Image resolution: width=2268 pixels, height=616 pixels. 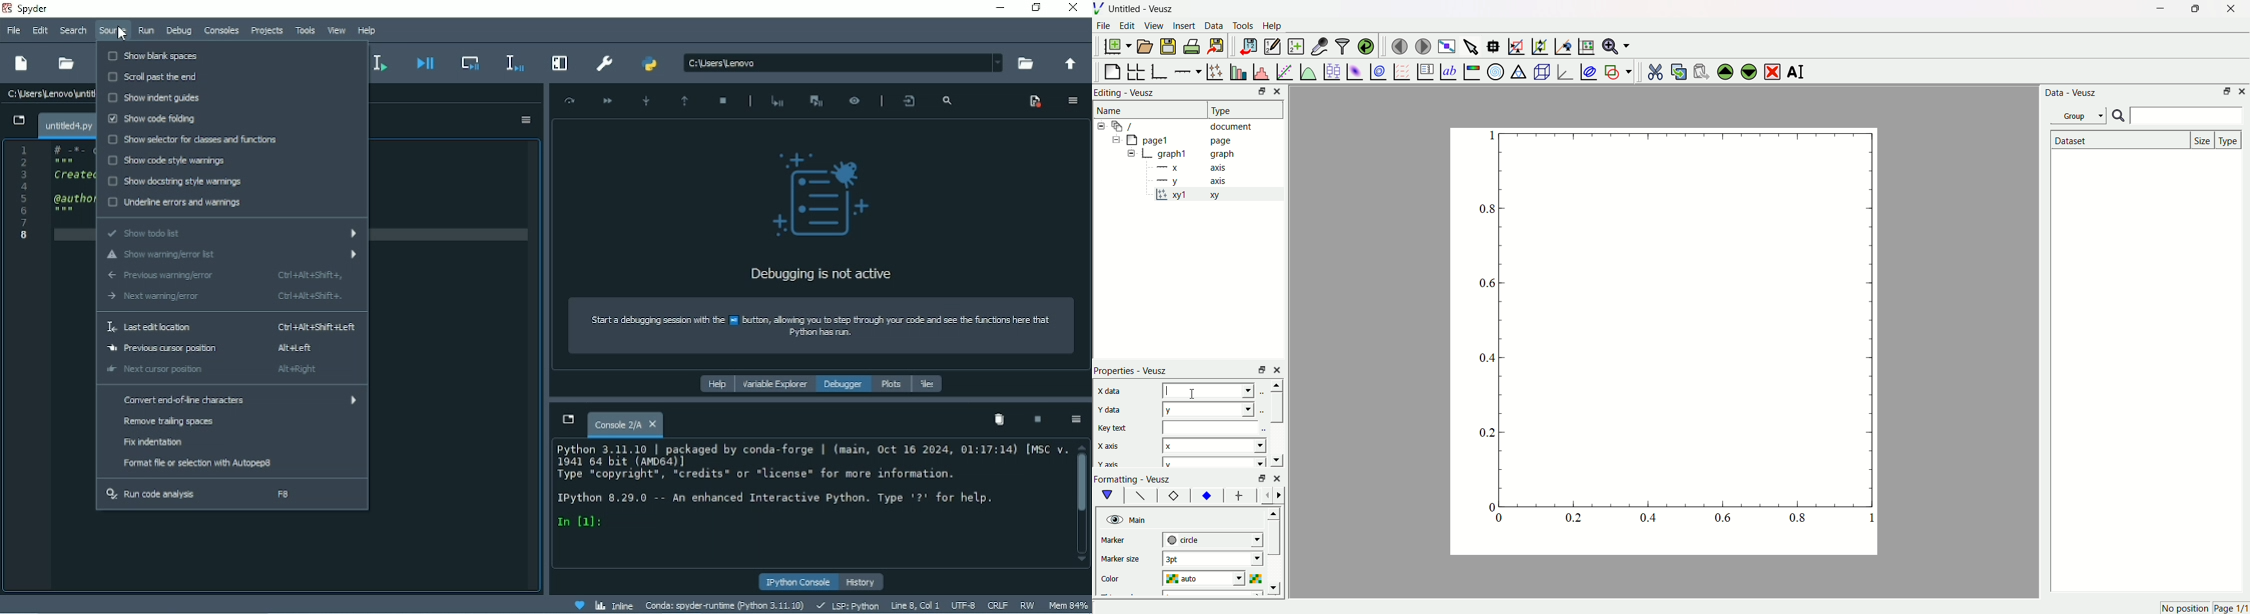 What do you see at coordinates (178, 31) in the screenshot?
I see `Debug` at bounding box center [178, 31].